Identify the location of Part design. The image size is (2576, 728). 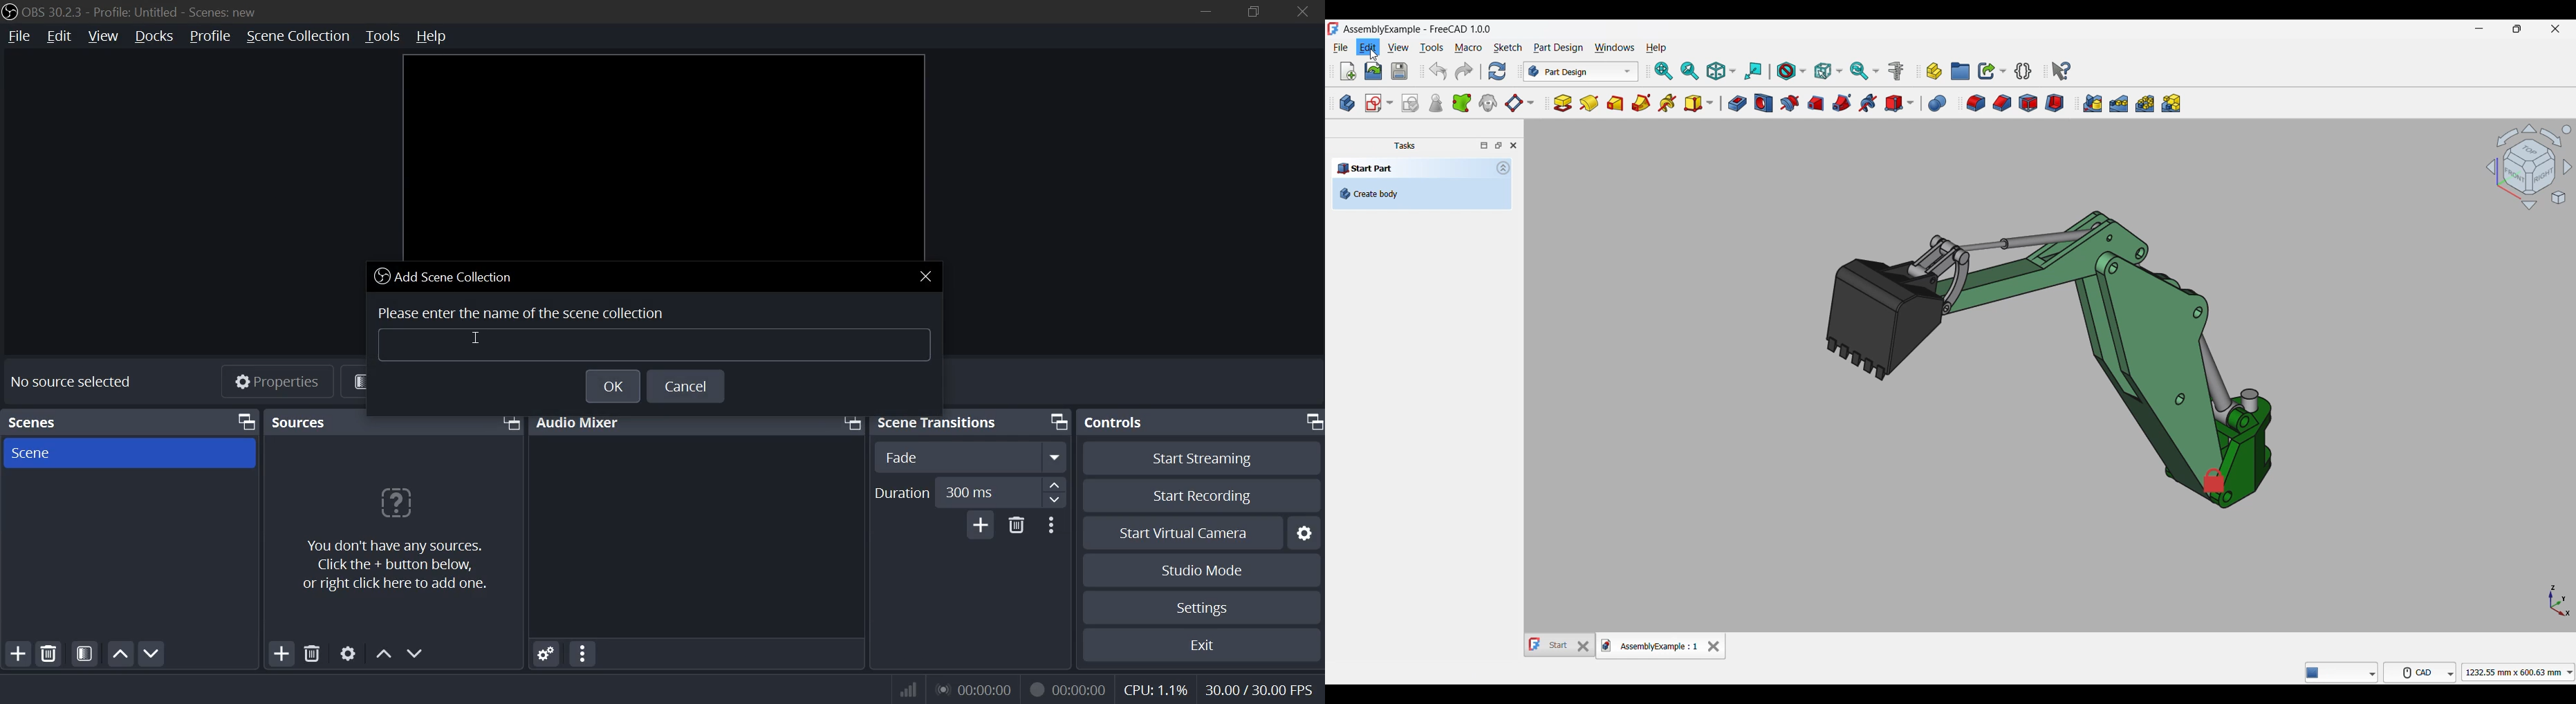
(1558, 48).